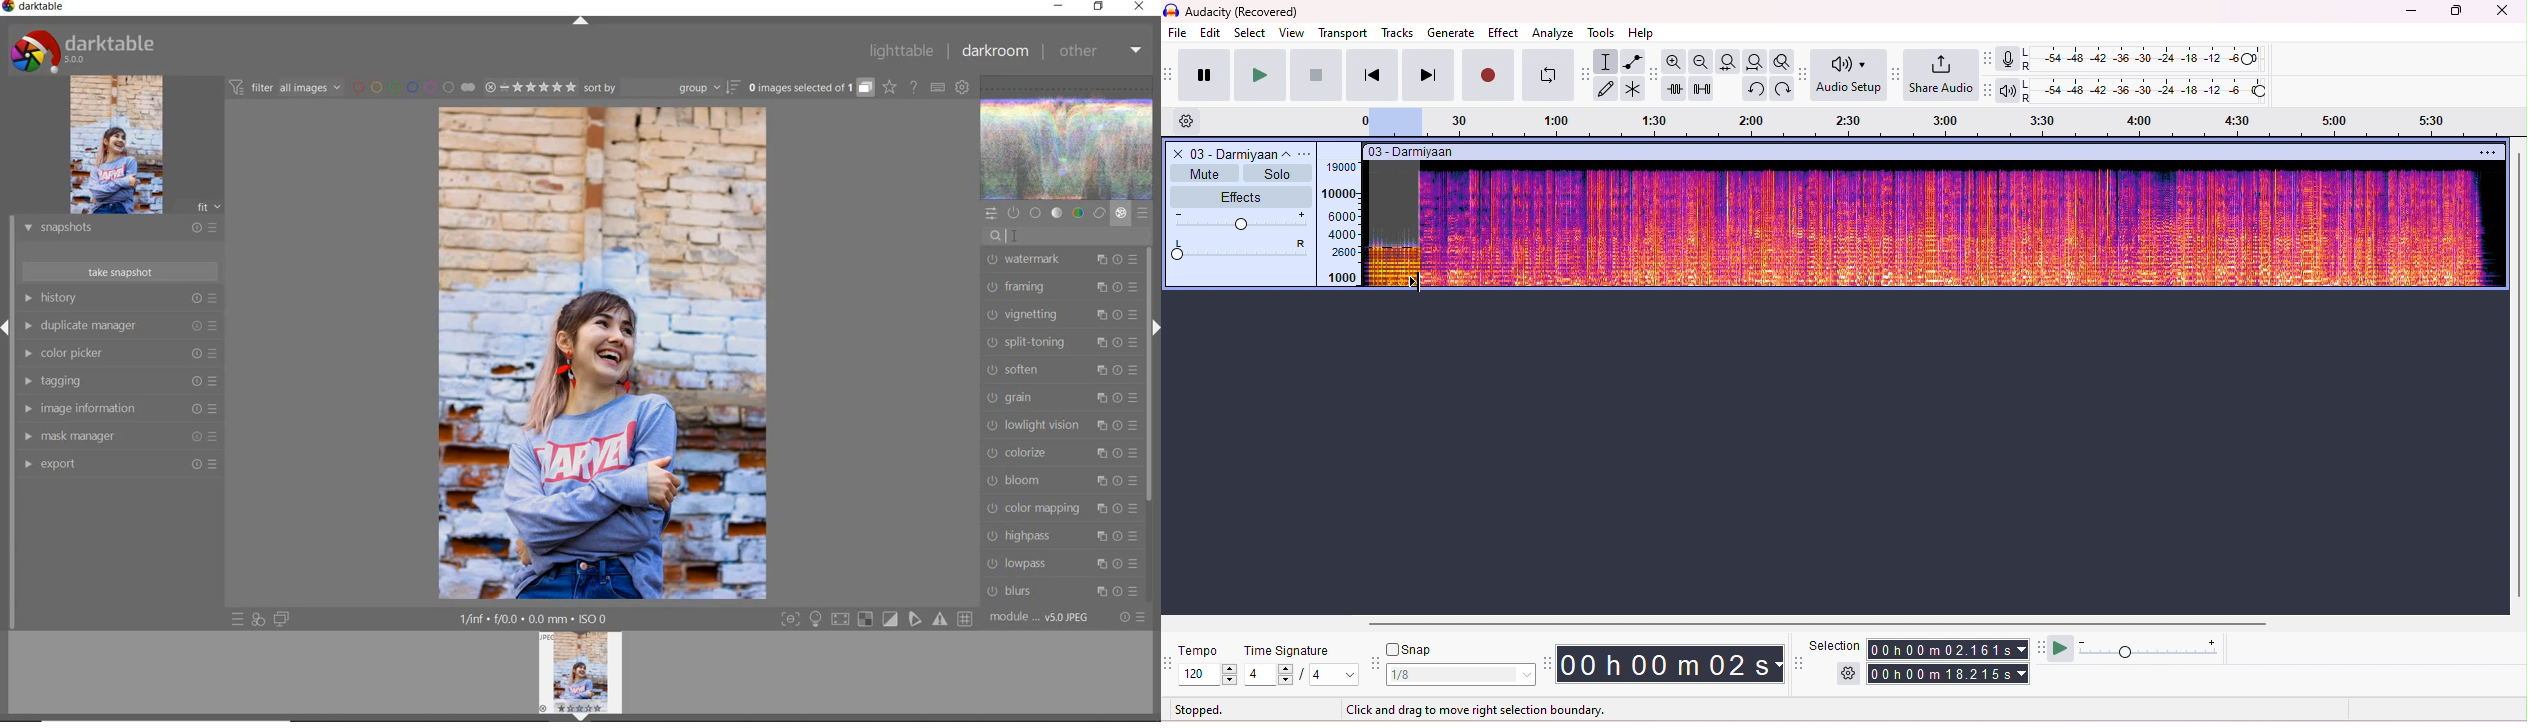  I want to click on color, so click(1078, 214).